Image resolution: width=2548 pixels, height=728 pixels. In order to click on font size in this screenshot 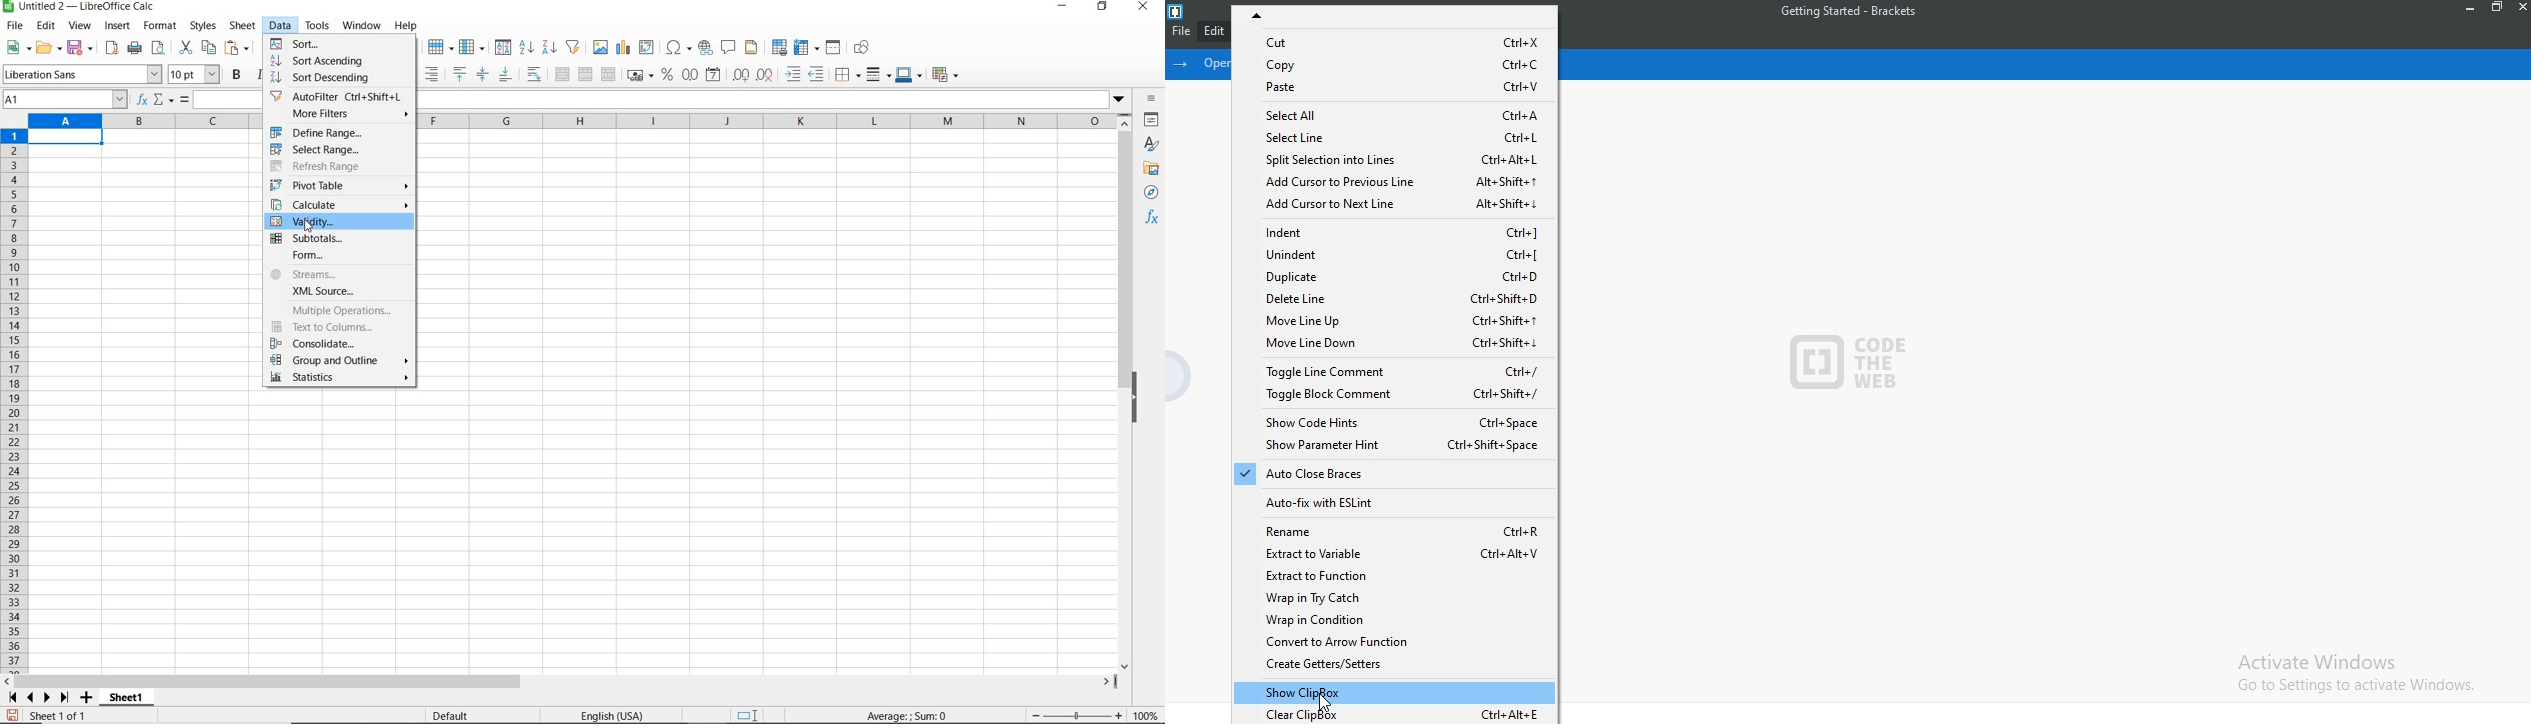, I will do `click(194, 74)`.